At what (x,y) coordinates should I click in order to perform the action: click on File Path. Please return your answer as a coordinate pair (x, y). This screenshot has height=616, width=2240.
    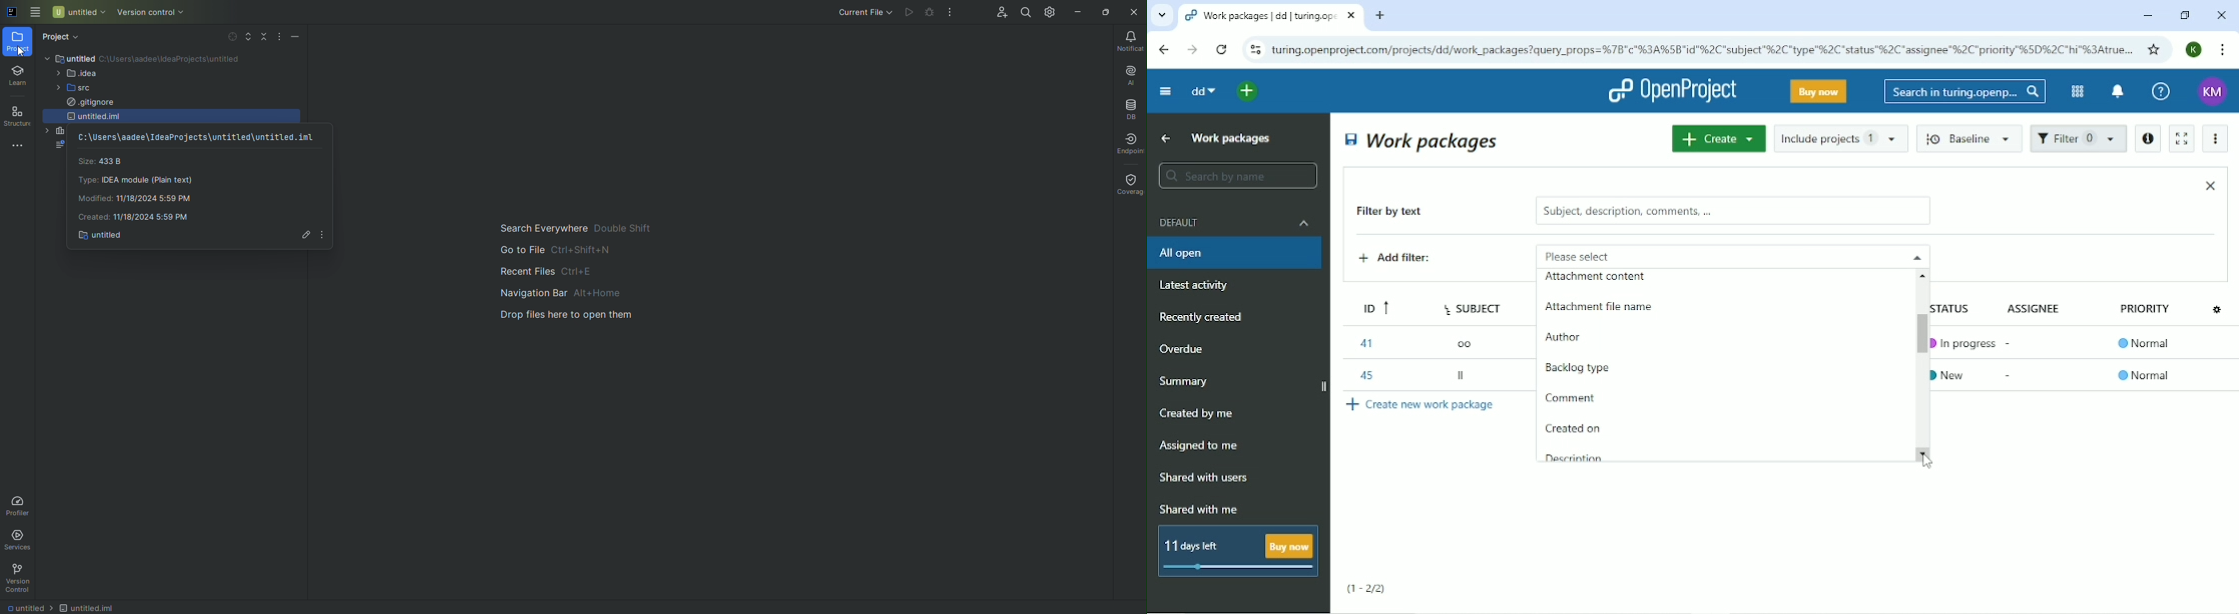
    Looking at the image, I should click on (197, 136).